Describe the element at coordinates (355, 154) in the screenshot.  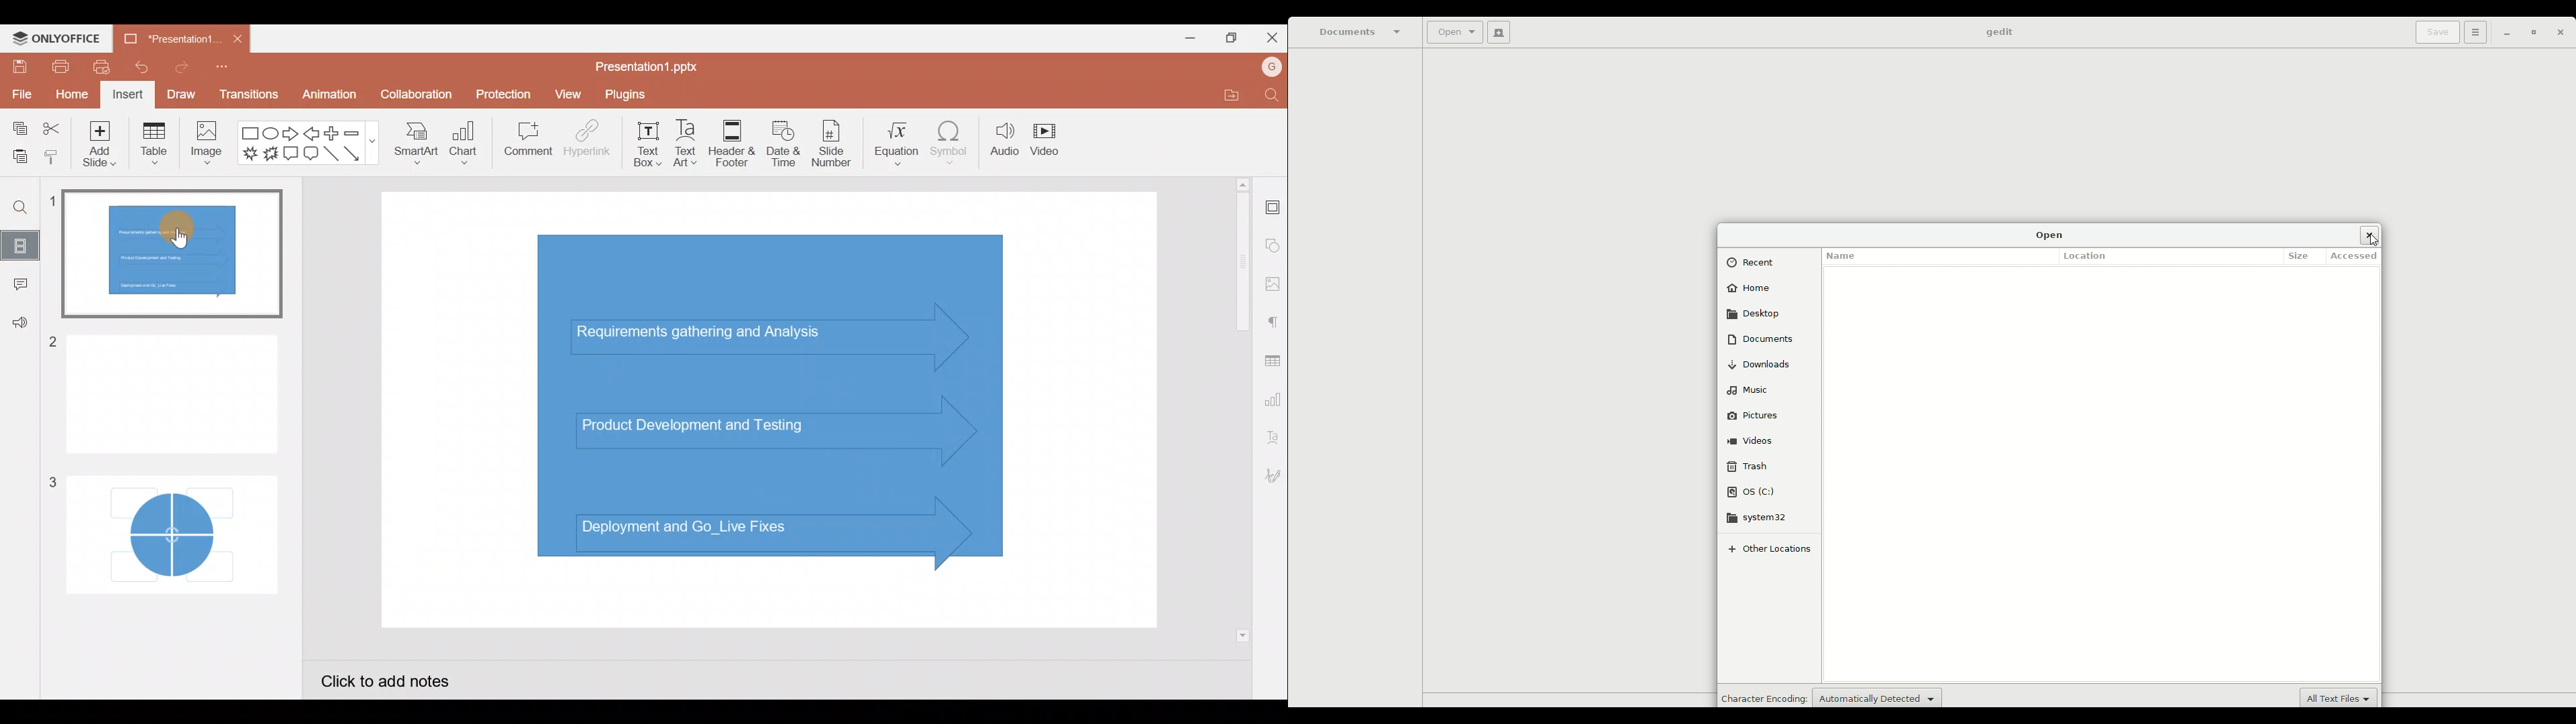
I see `Arrow` at that location.